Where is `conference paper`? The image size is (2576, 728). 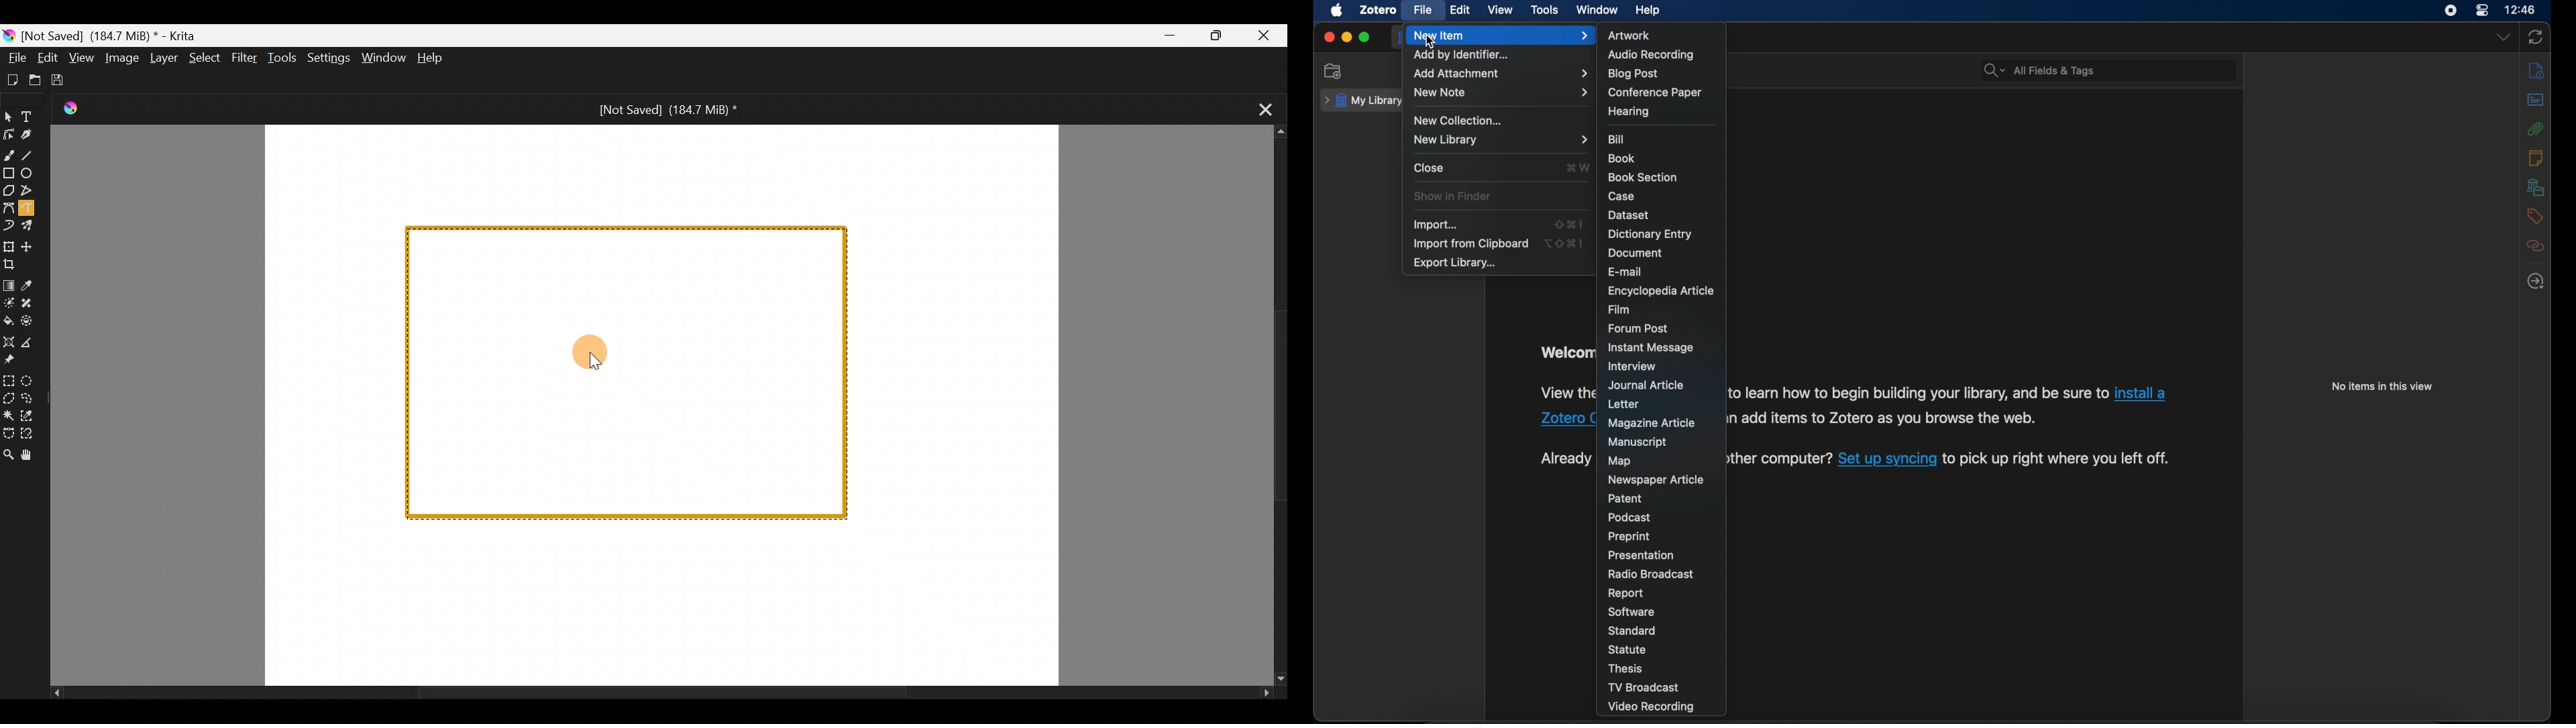 conference paper is located at coordinates (1655, 93).